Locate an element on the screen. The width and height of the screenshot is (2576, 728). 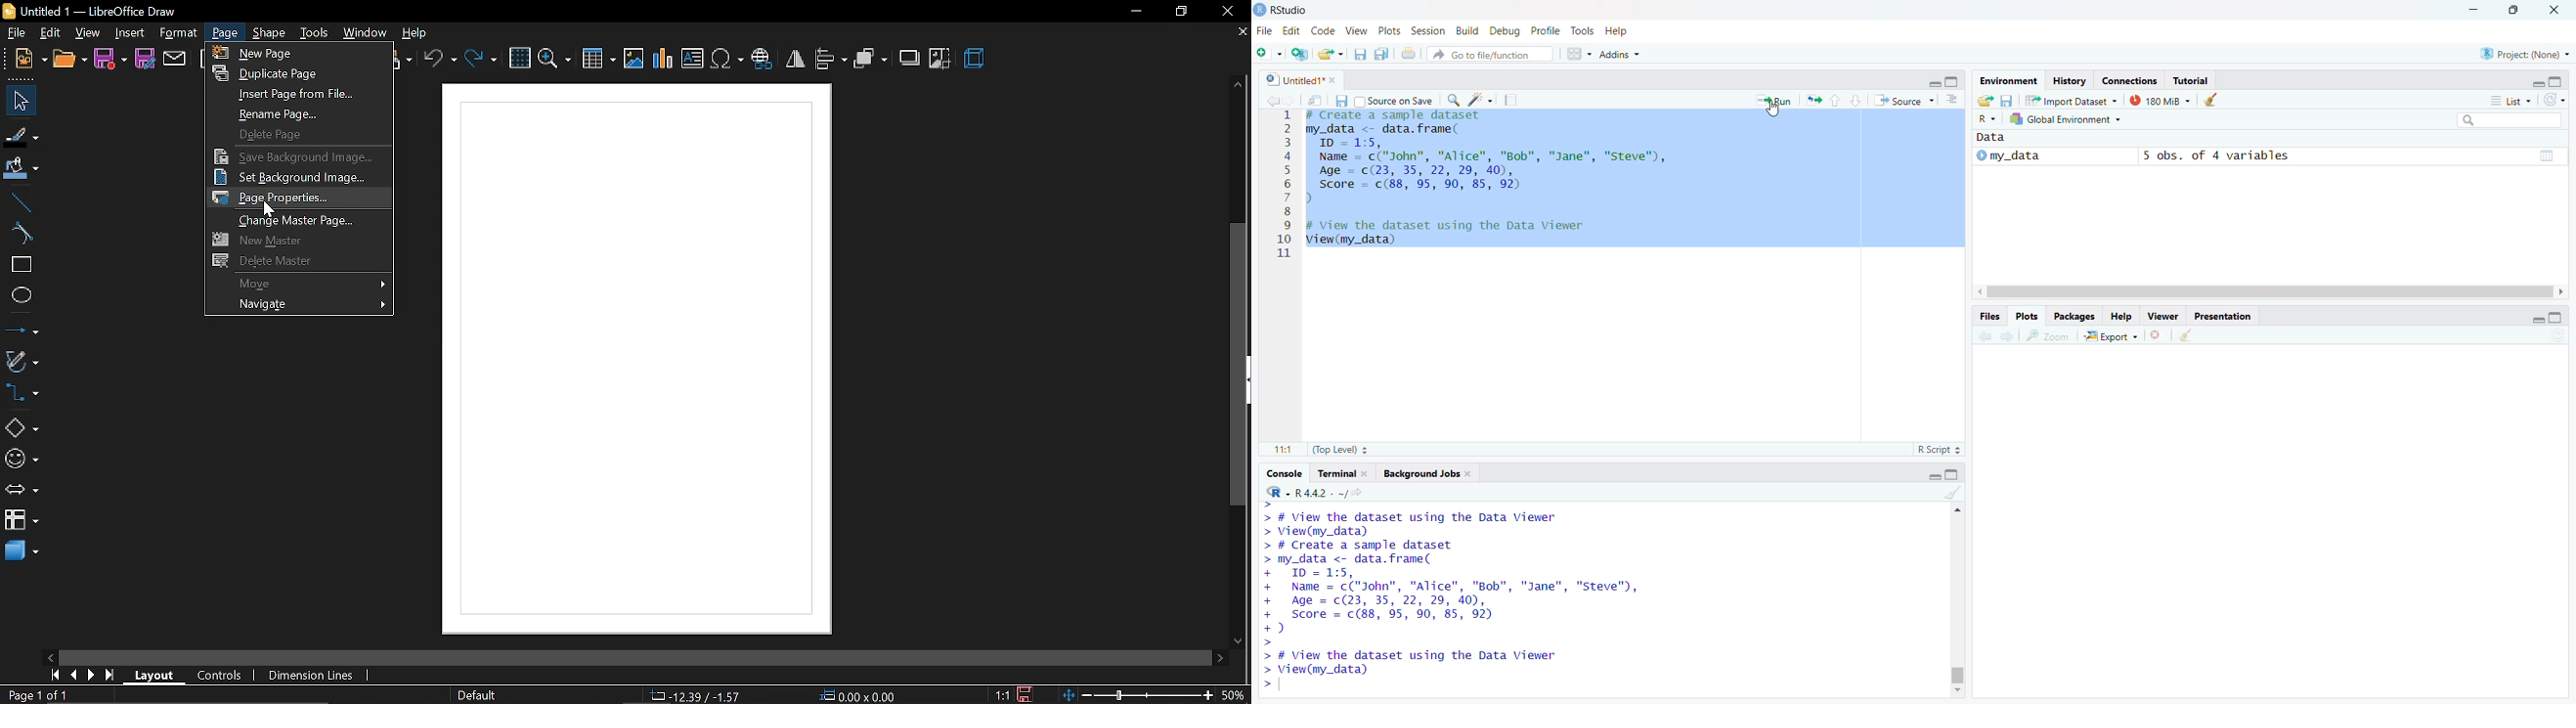
resize is located at coordinates (1813, 101).